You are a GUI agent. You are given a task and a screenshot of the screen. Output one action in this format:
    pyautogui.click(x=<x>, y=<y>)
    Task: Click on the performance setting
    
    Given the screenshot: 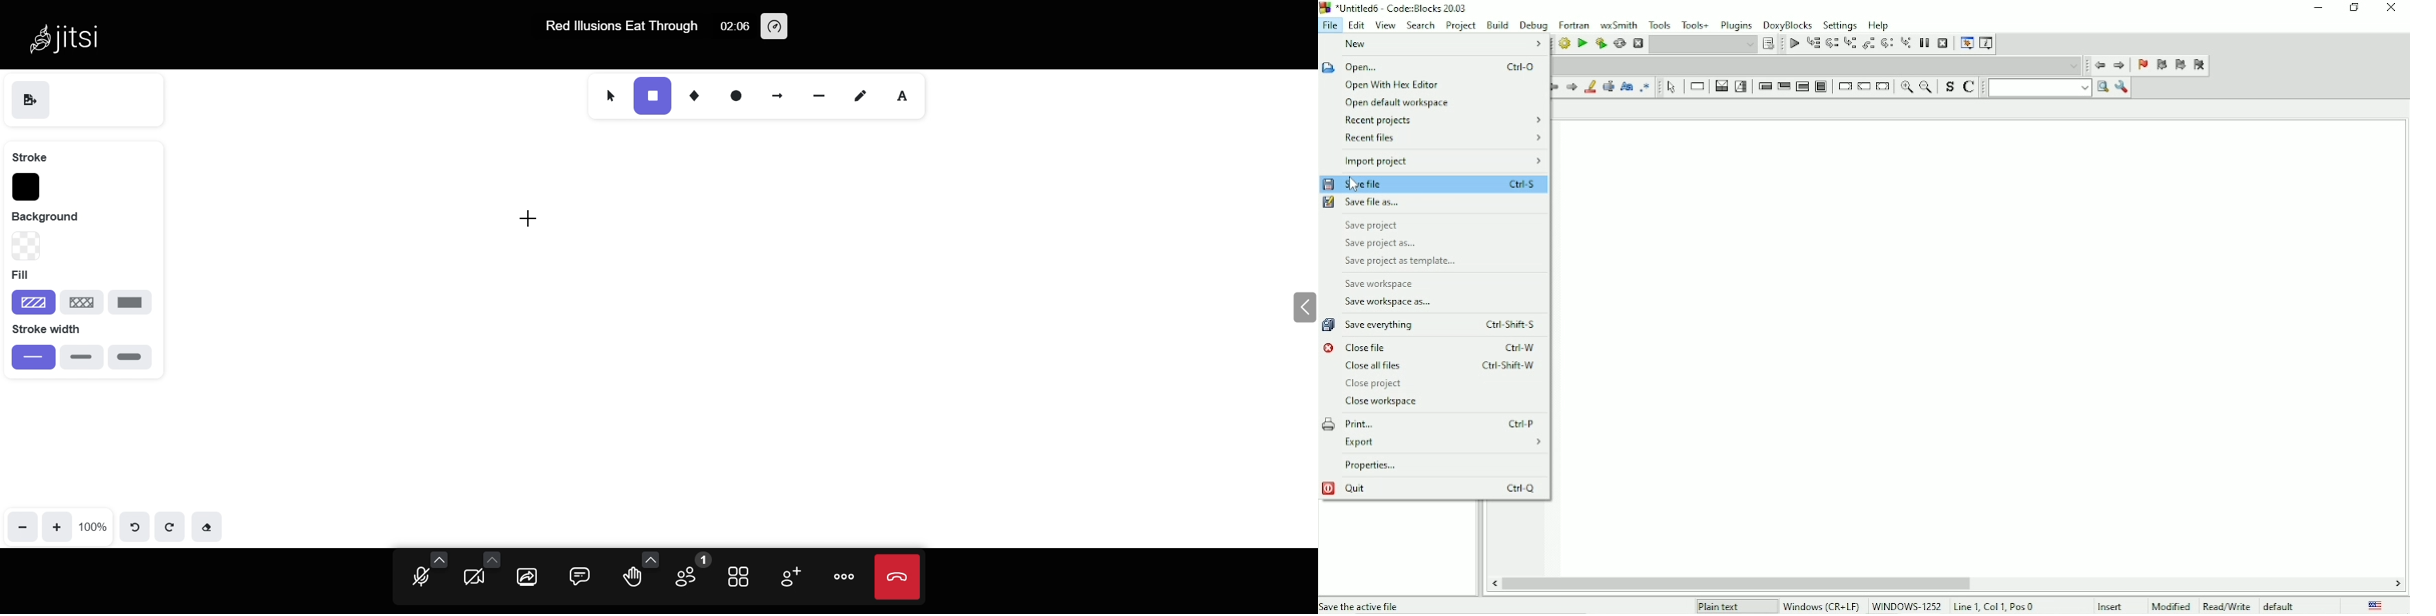 What is the action you would take?
    pyautogui.click(x=775, y=26)
    